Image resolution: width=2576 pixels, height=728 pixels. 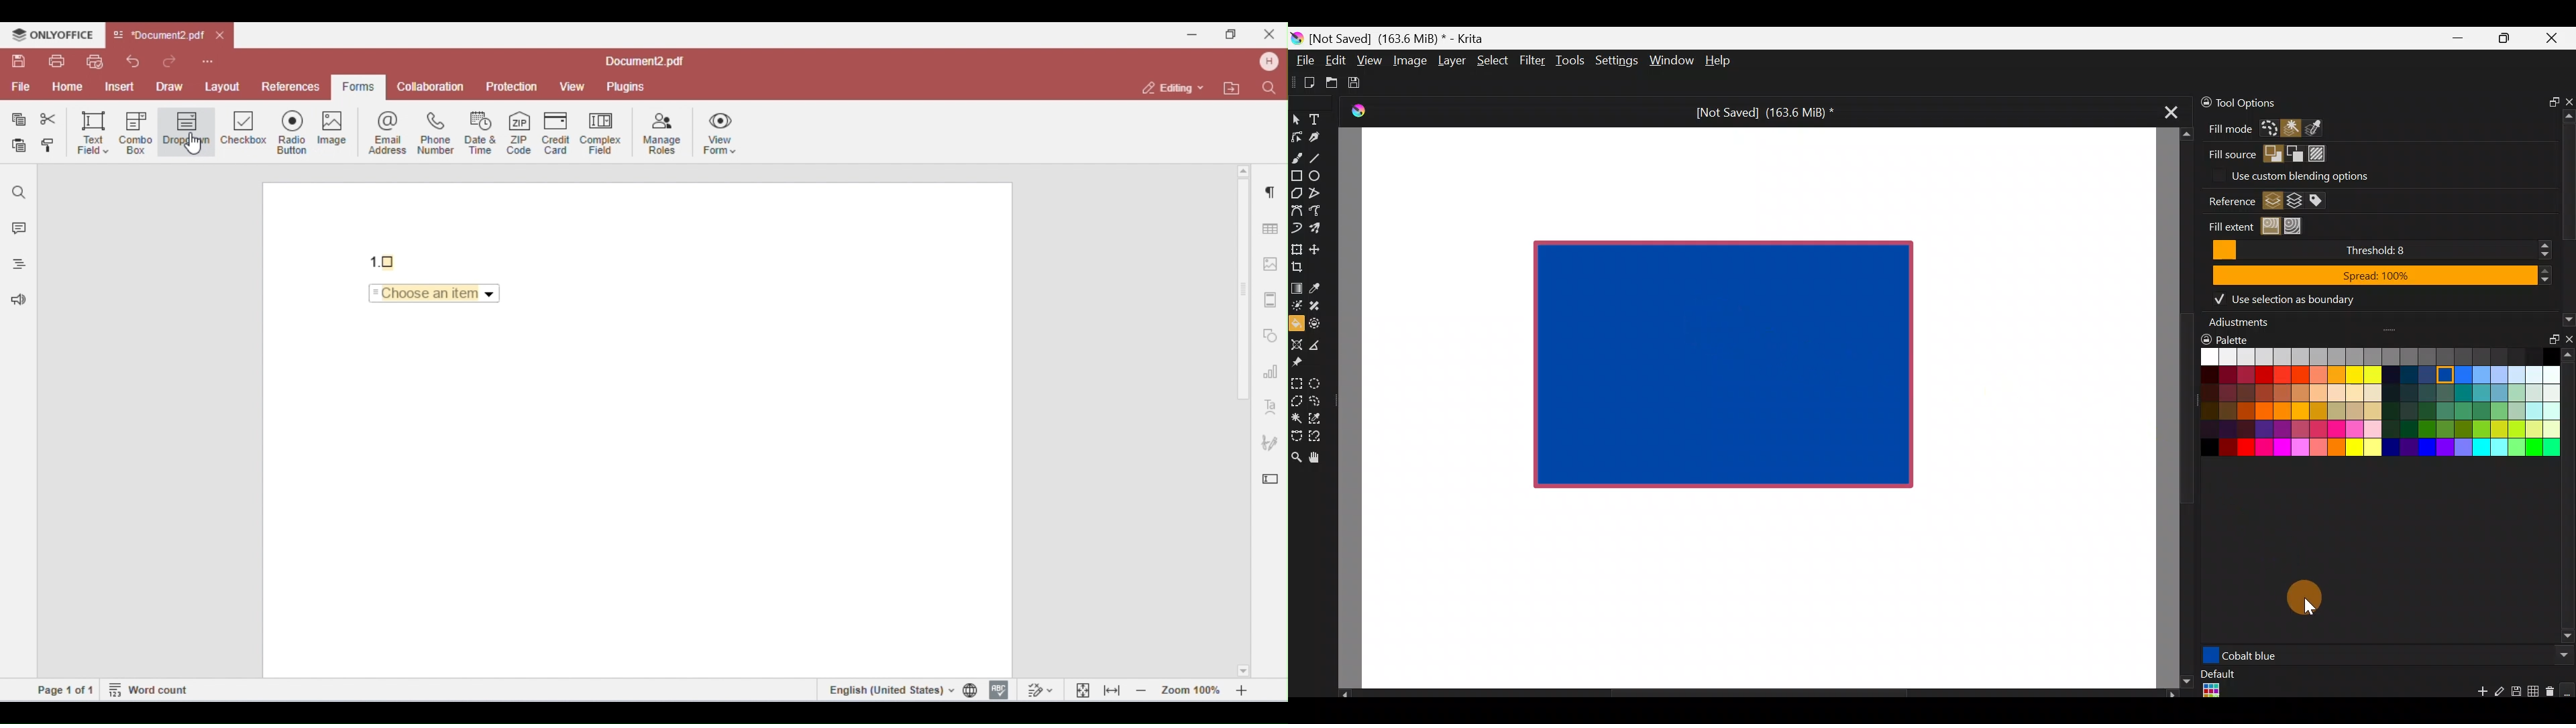 I want to click on Close tab, so click(x=2171, y=116).